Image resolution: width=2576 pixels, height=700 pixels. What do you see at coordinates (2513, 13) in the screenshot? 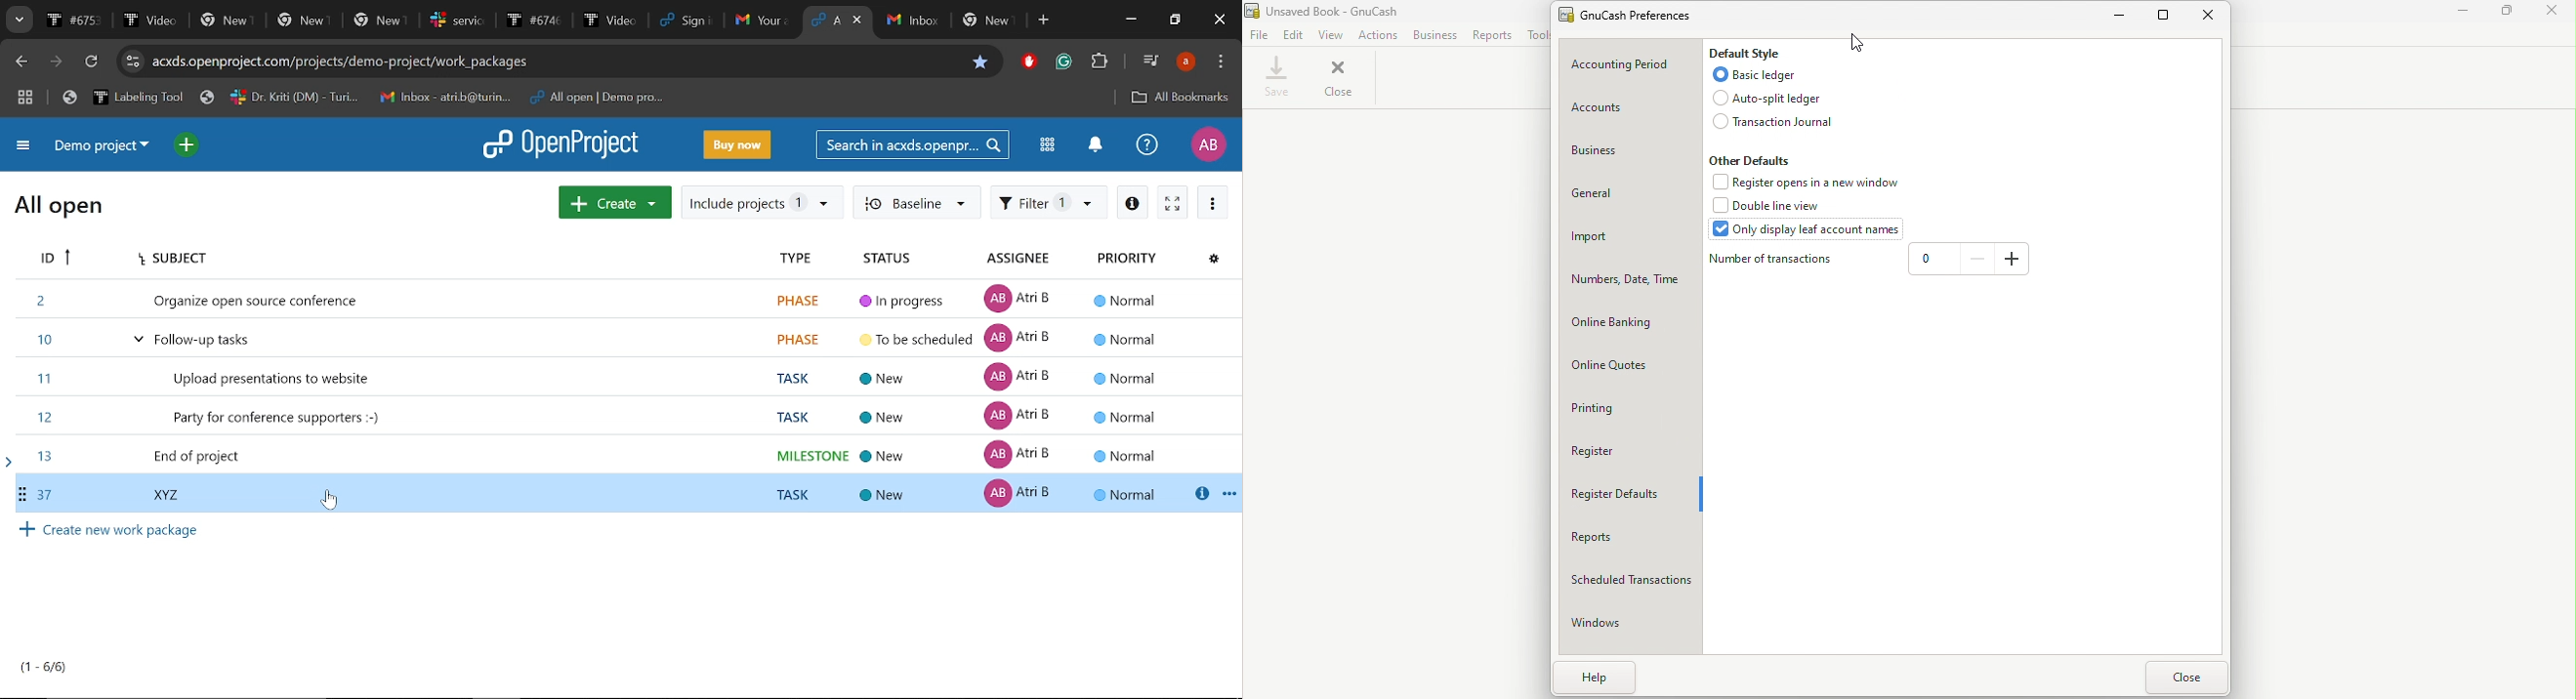
I see `Maximize` at bounding box center [2513, 13].